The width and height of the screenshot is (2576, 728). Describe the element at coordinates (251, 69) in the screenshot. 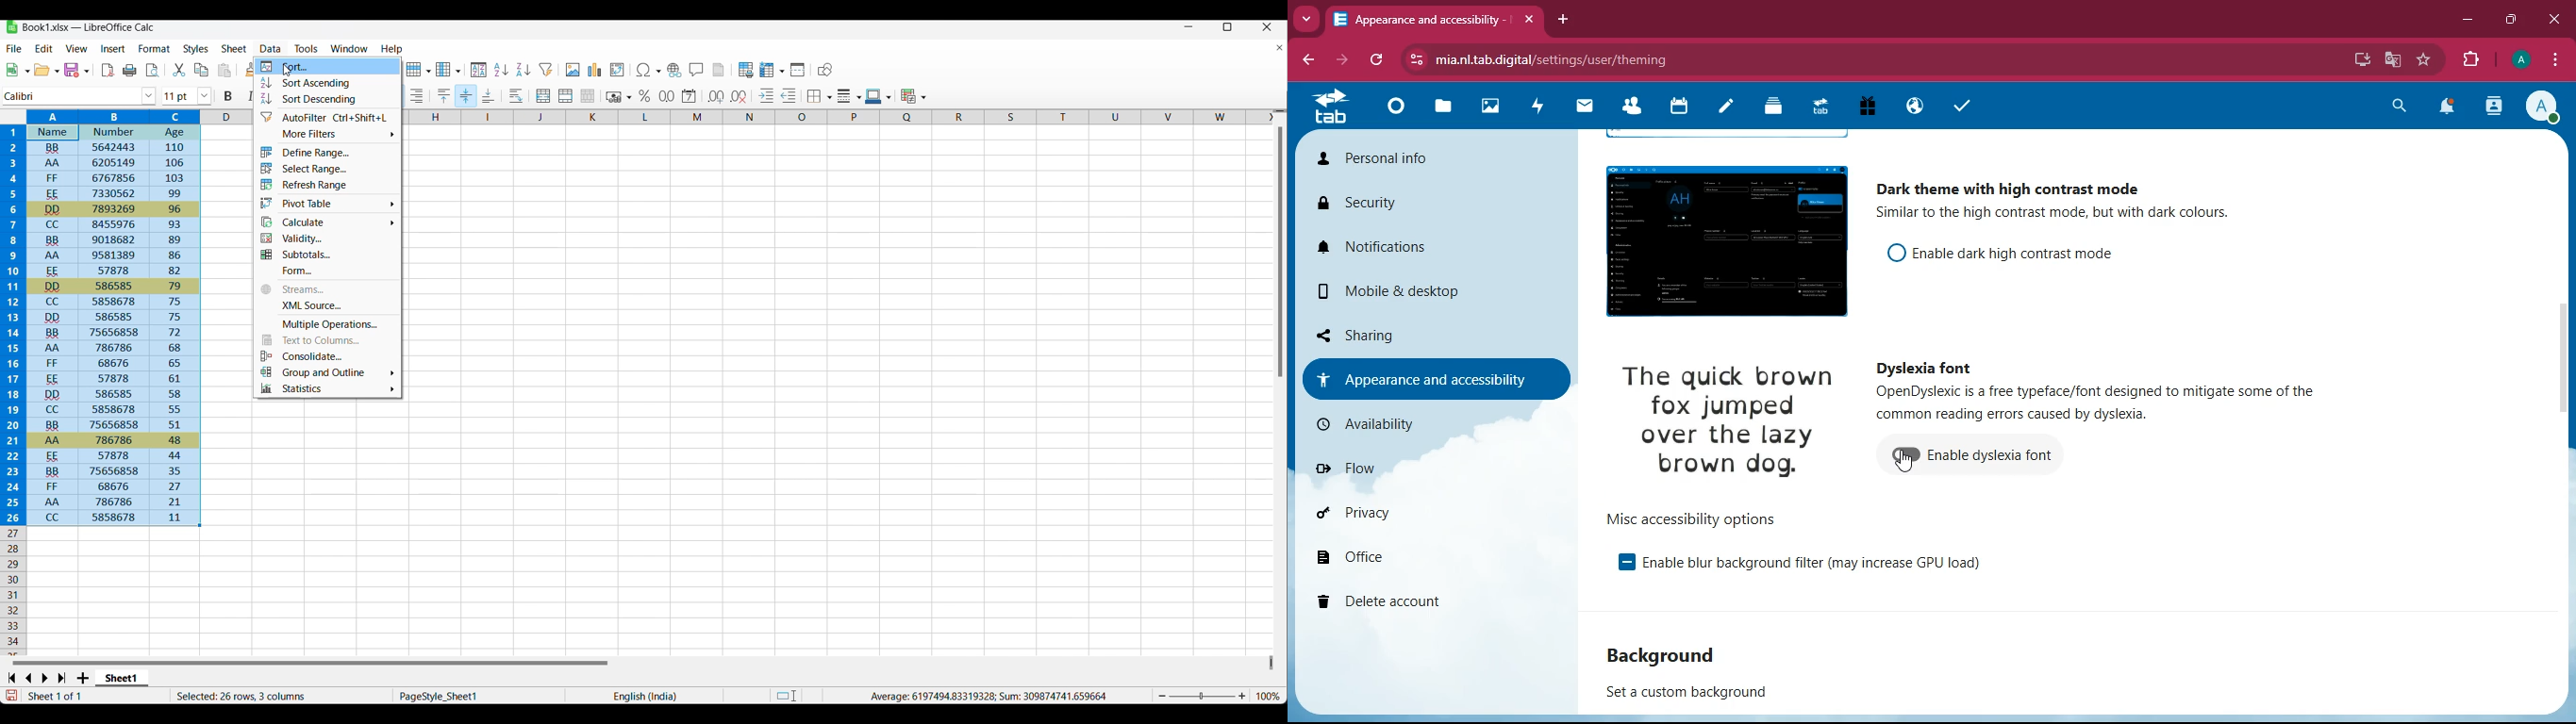

I see `Clone formatting` at that location.